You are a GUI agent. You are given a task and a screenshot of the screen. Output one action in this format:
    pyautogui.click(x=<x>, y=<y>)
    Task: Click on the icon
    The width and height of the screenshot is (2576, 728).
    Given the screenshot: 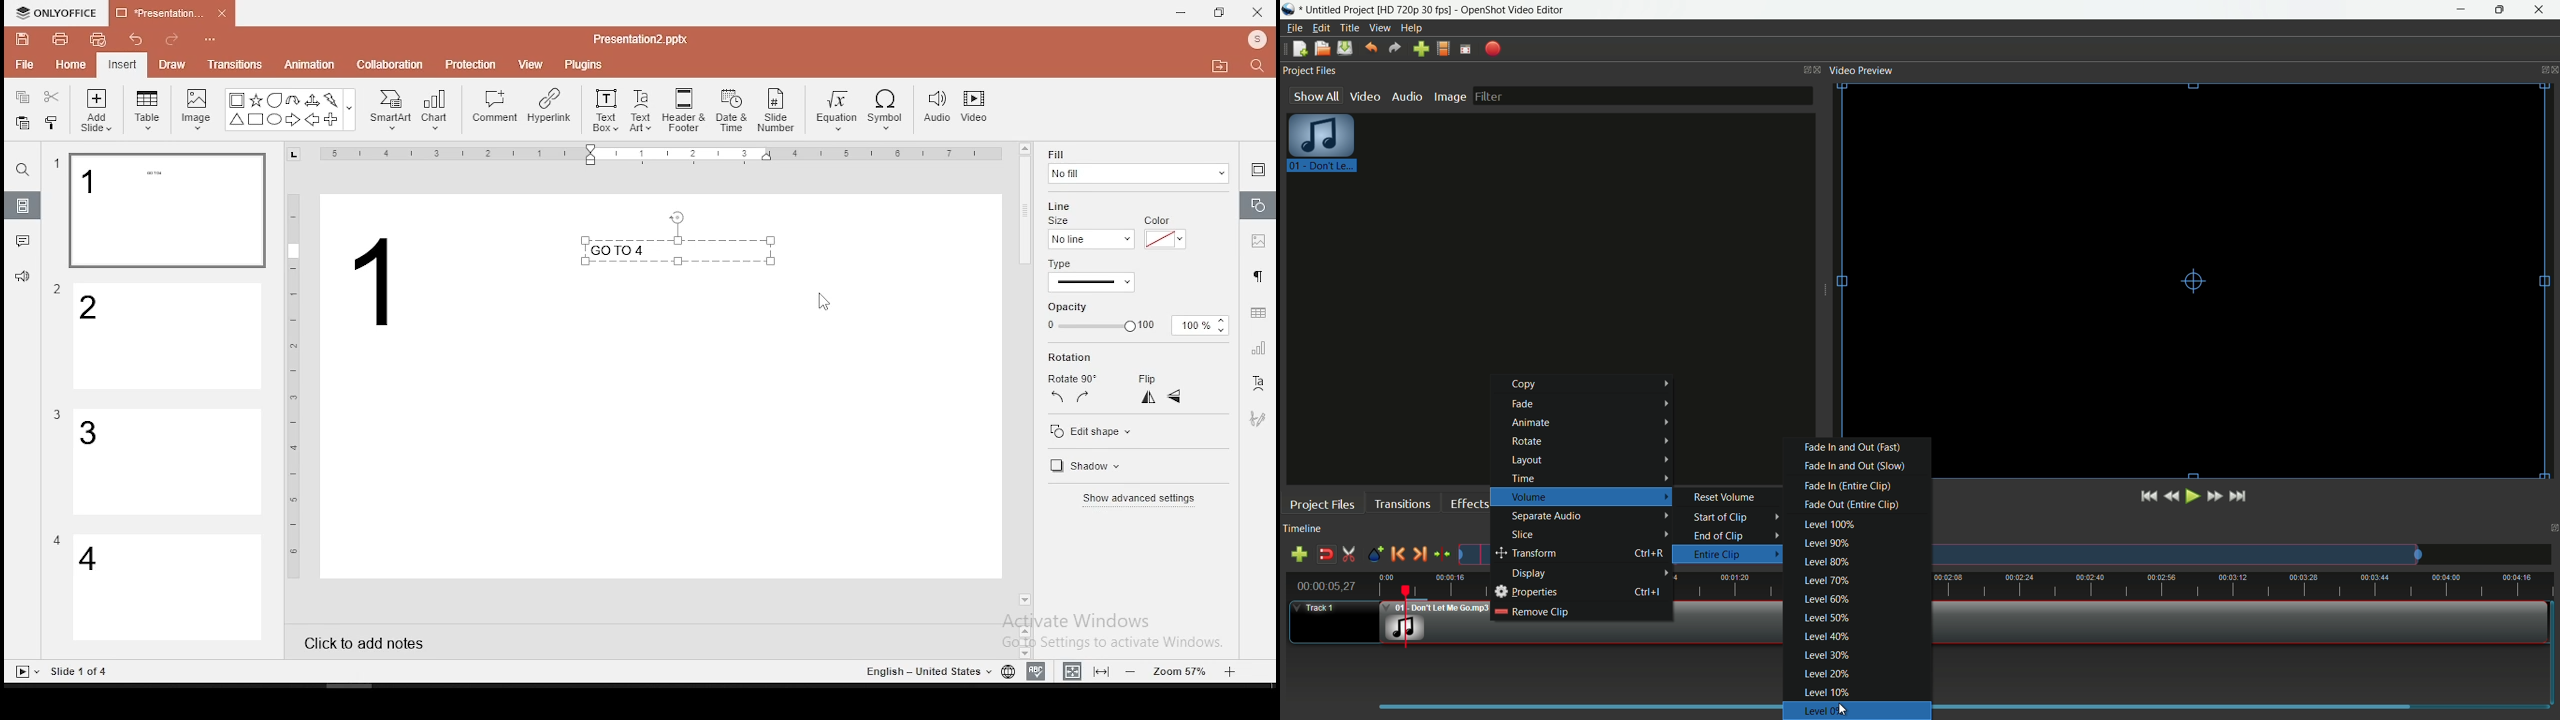 What is the action you would take?
    pyautogui.click(x=60, y=13)
    